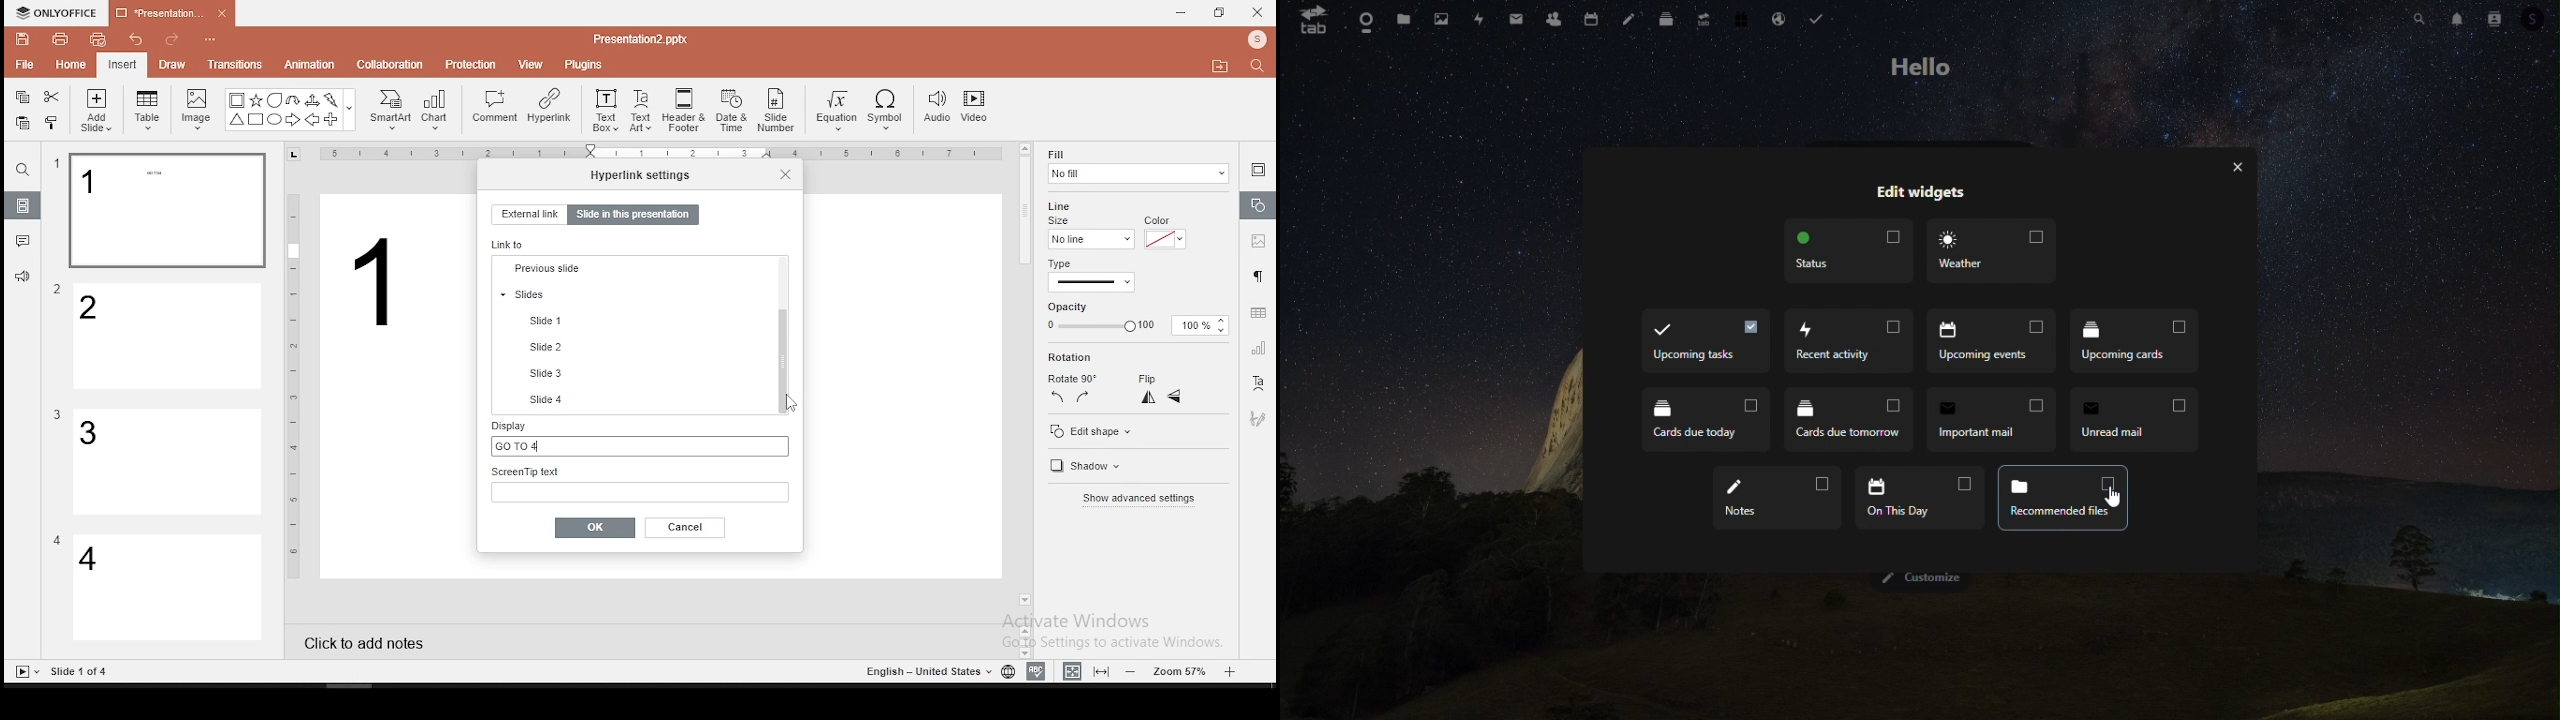  Describe the element at coordinates (1082, 468) in the screenshot. I see `shadow` at that location.